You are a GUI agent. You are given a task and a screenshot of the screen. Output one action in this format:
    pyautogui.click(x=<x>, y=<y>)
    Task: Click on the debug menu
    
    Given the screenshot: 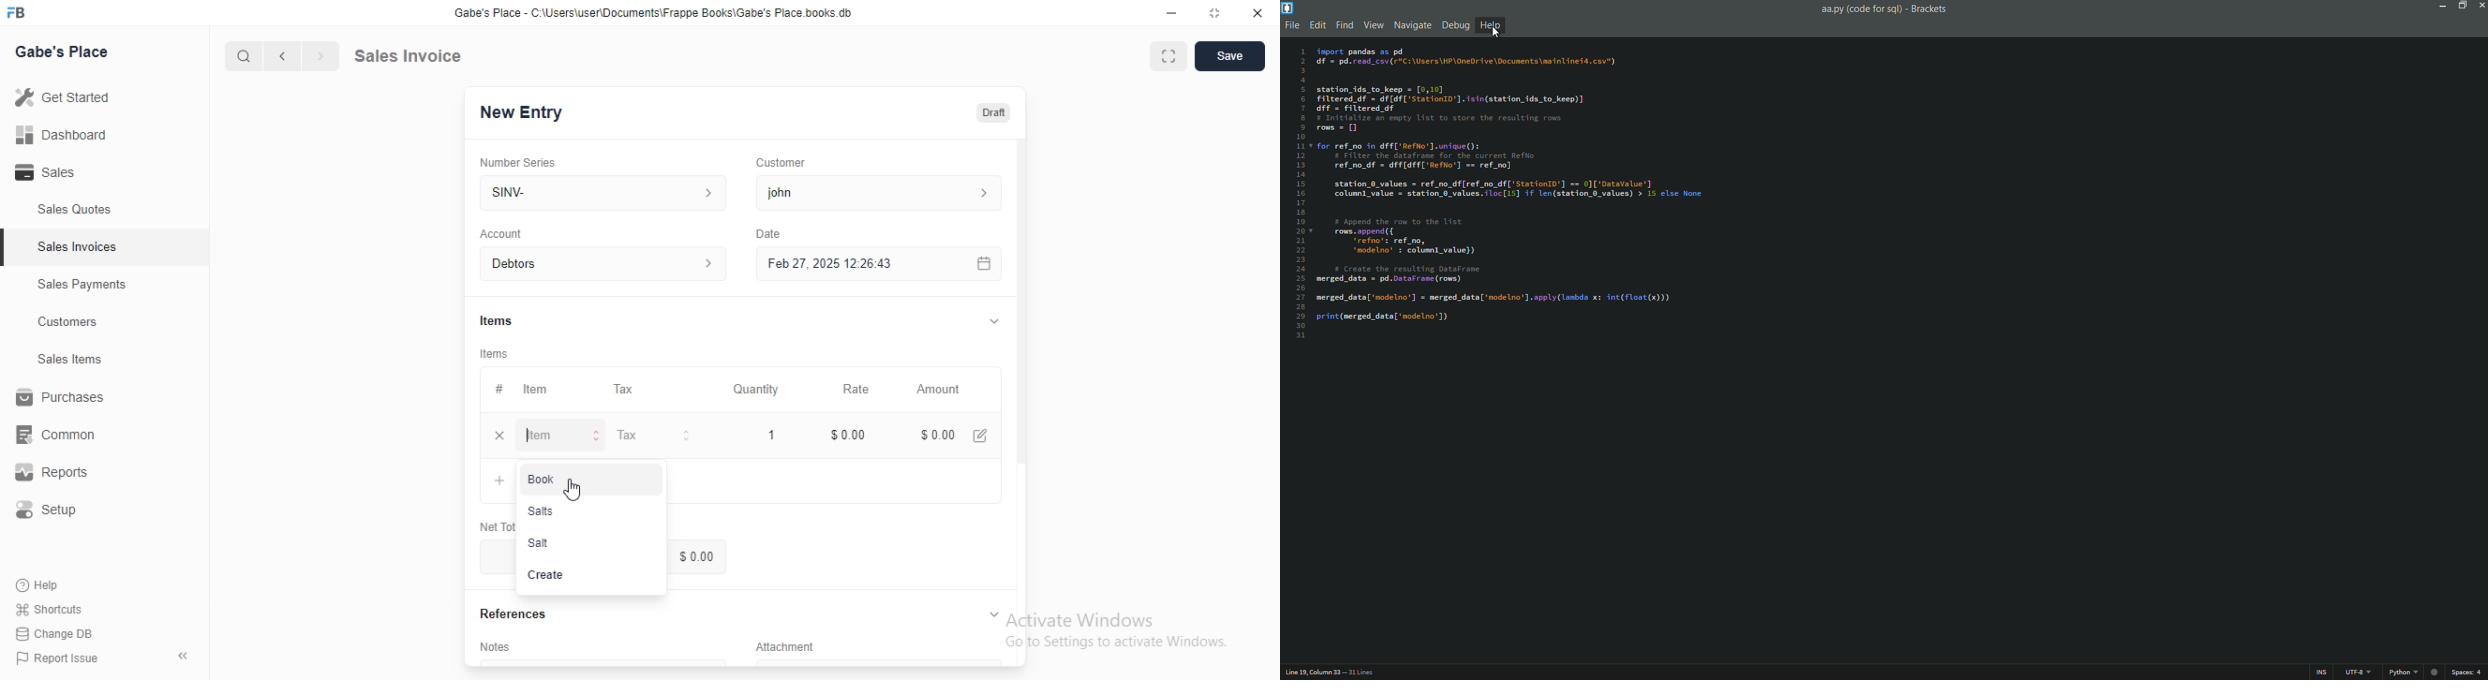 What is the action you would take?
    pyautogui.click(x=1456, y=26)
    